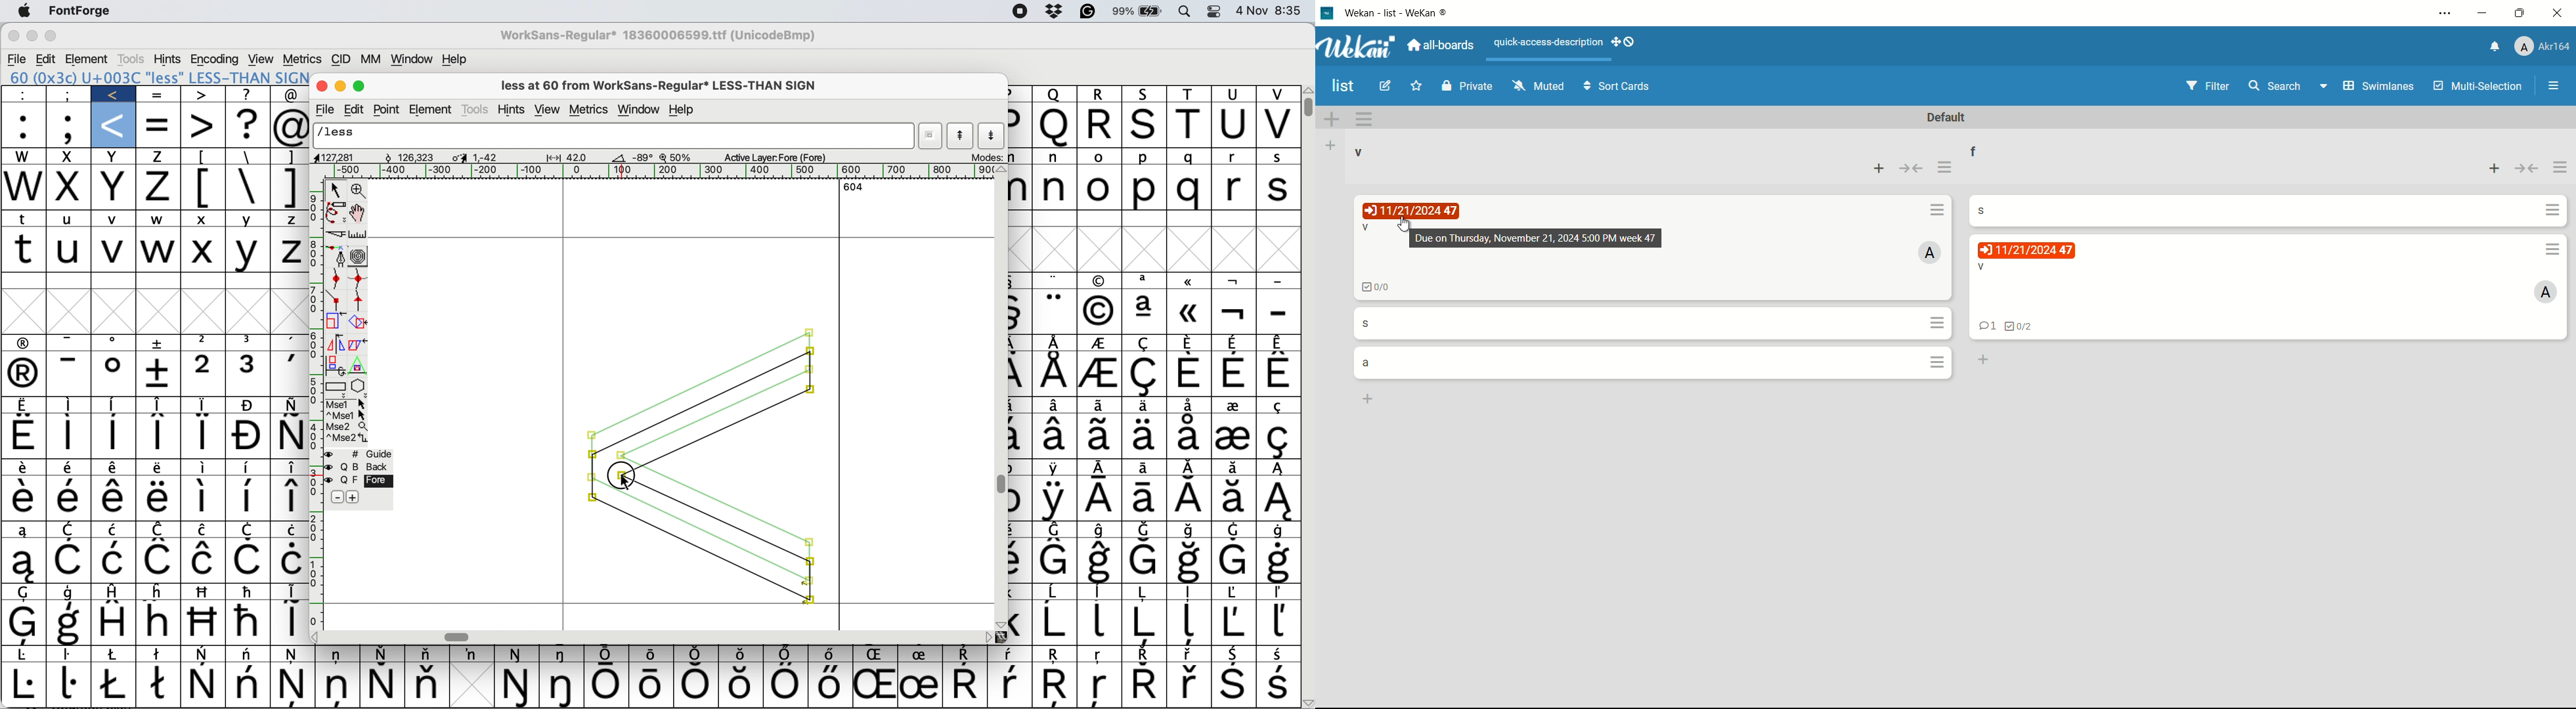  What do you see at coordinates (205, 157) in the screenshot?
I see `[` at bounding box center [205, 157].